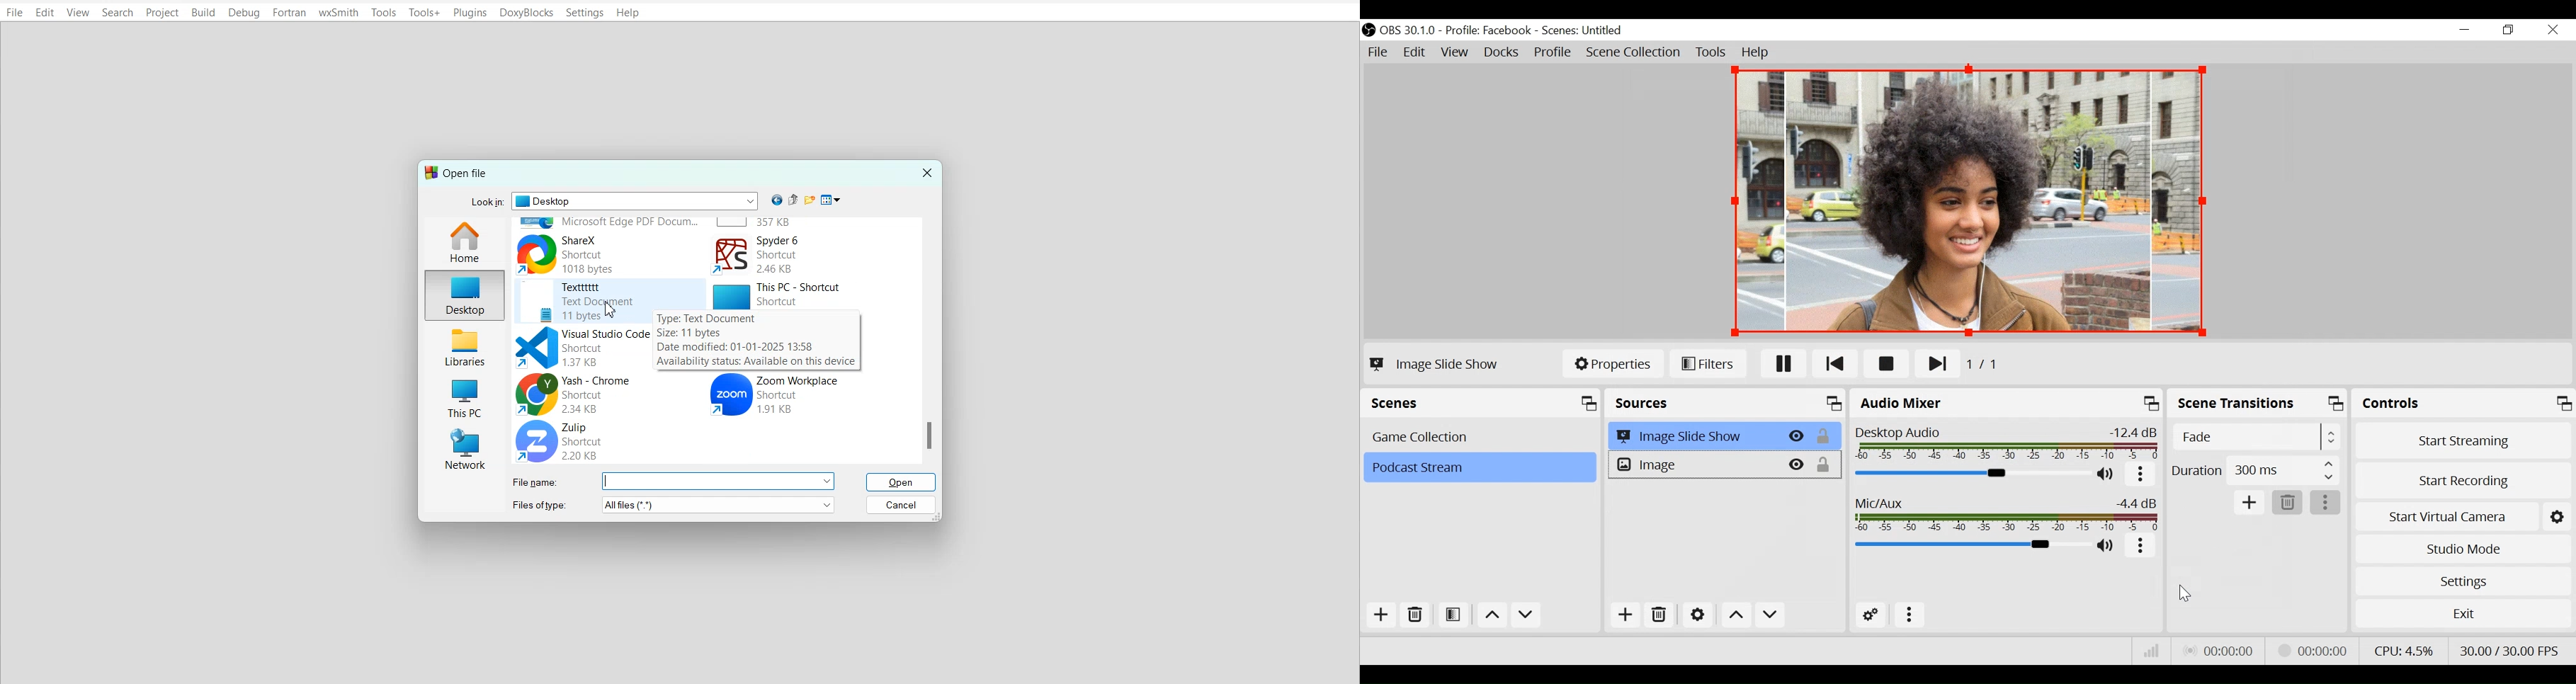 The width and height of the screenshot is (2576, 700). Describe the element at coordinates (1969, 200) in the screenshot. I see `Preview` at that location.